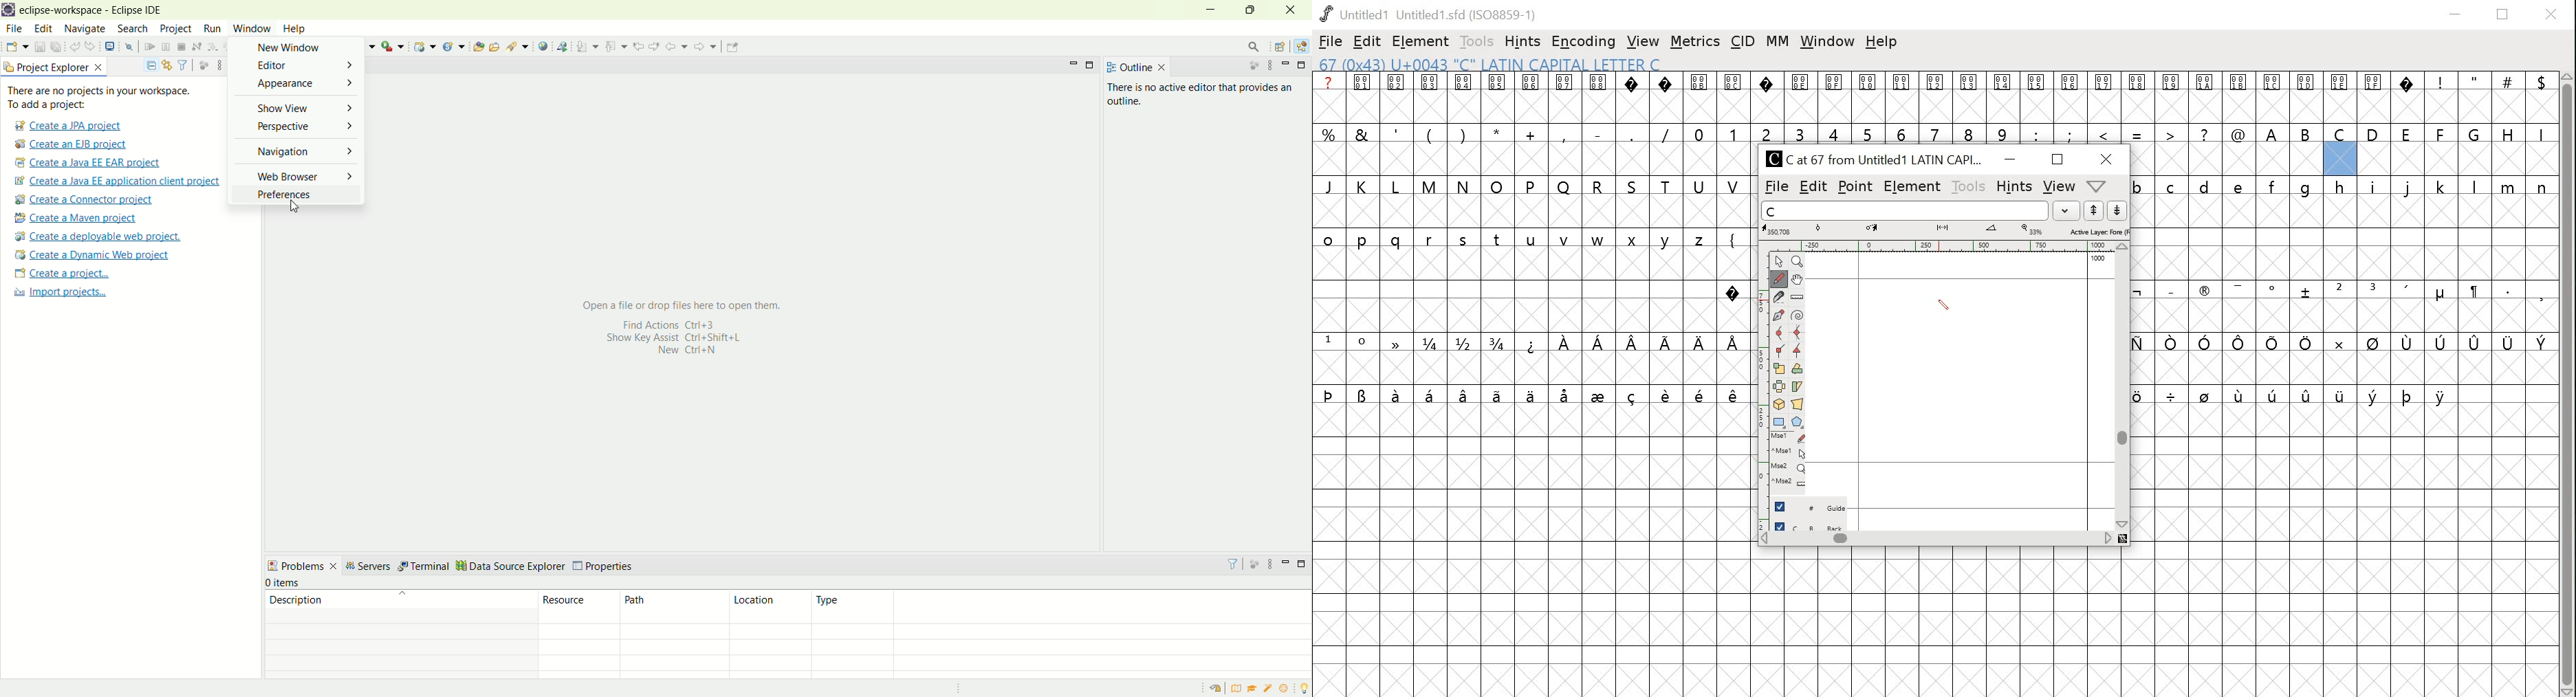  What do you see at coordinates (41, 47) in the screenshot?
I see `save` at bounding box center [41, 47].